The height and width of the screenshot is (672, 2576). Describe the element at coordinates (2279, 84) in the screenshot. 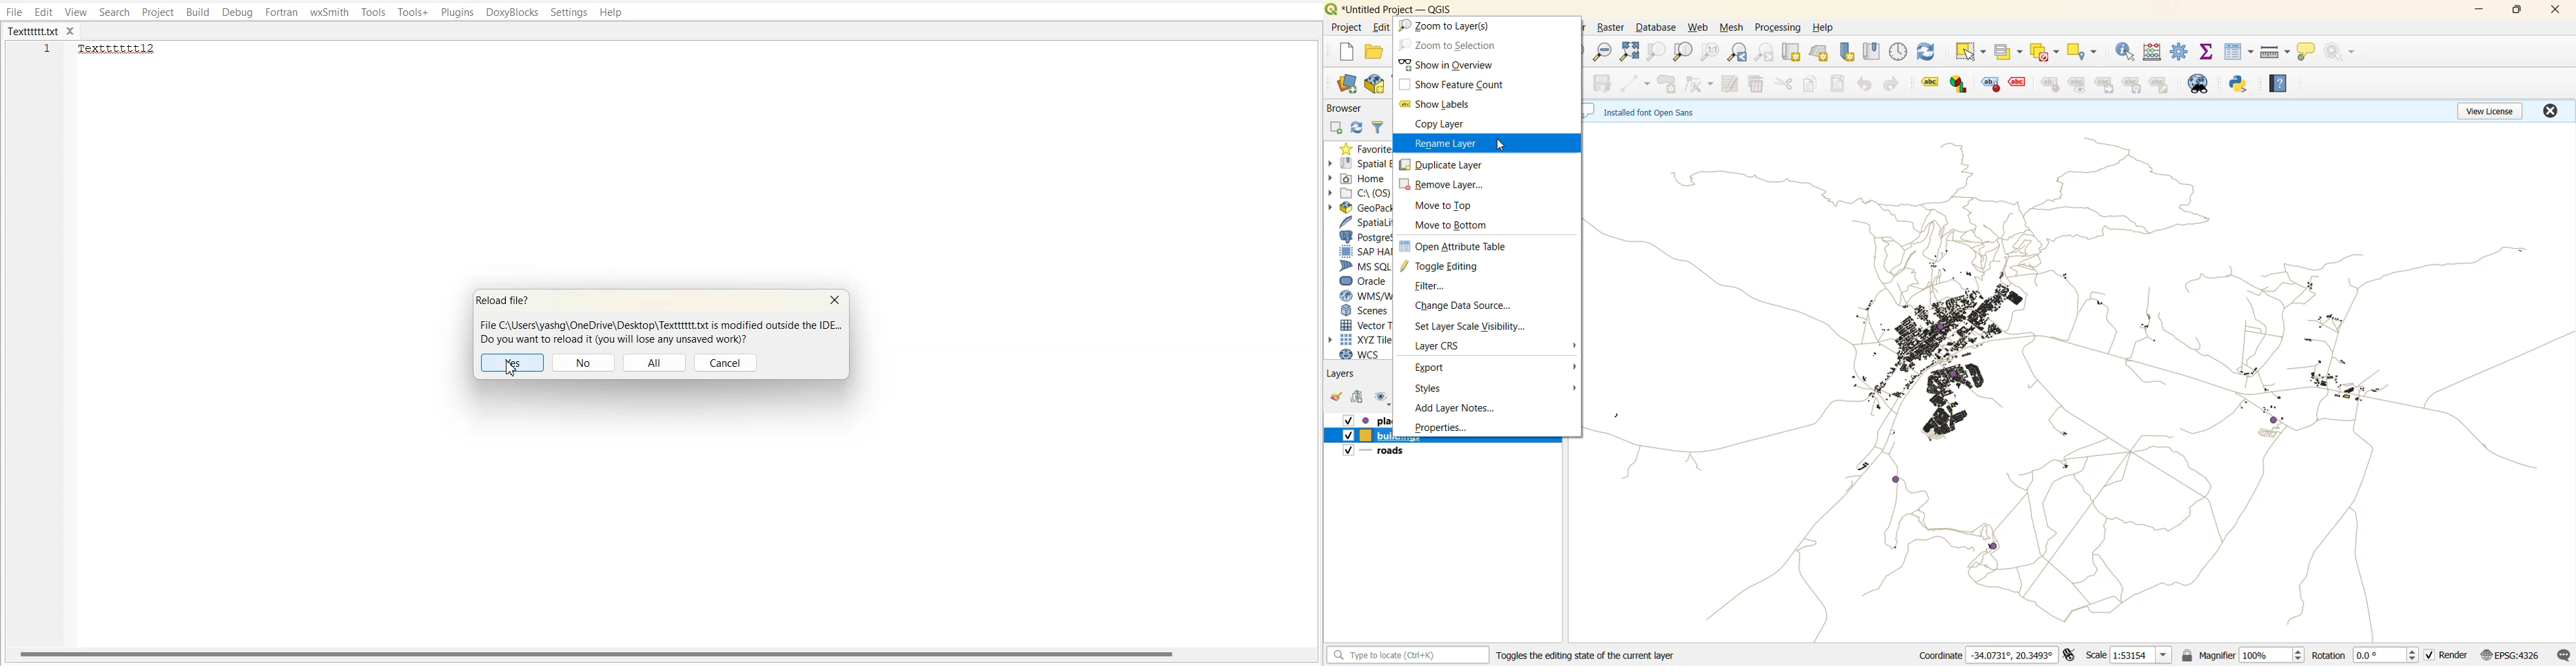

I see `help` at that location.